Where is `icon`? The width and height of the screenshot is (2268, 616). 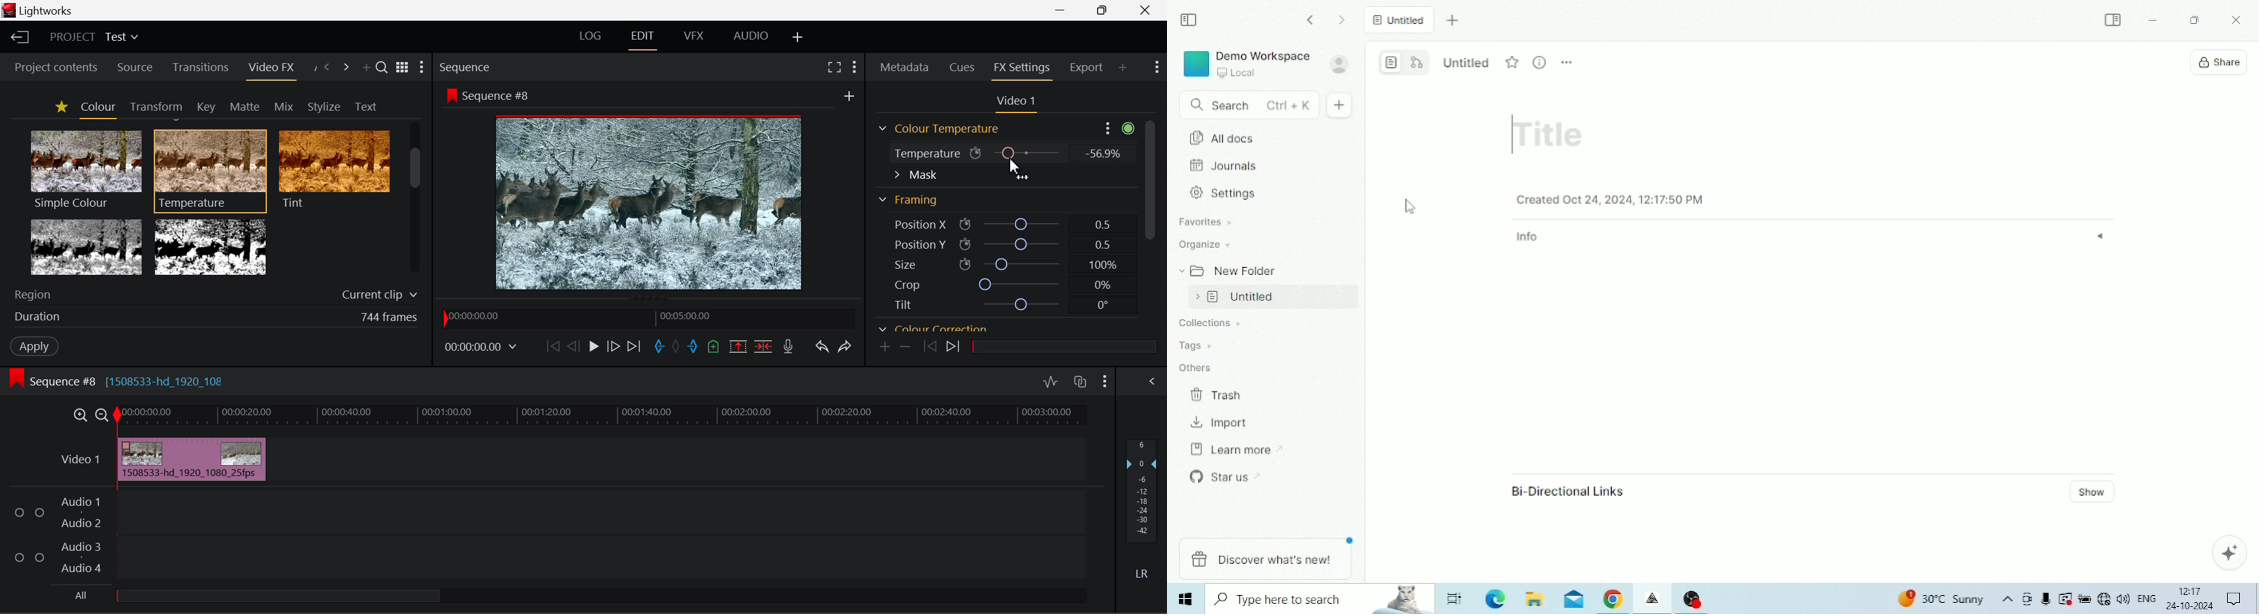
icon is located at coordinates (976, 153).